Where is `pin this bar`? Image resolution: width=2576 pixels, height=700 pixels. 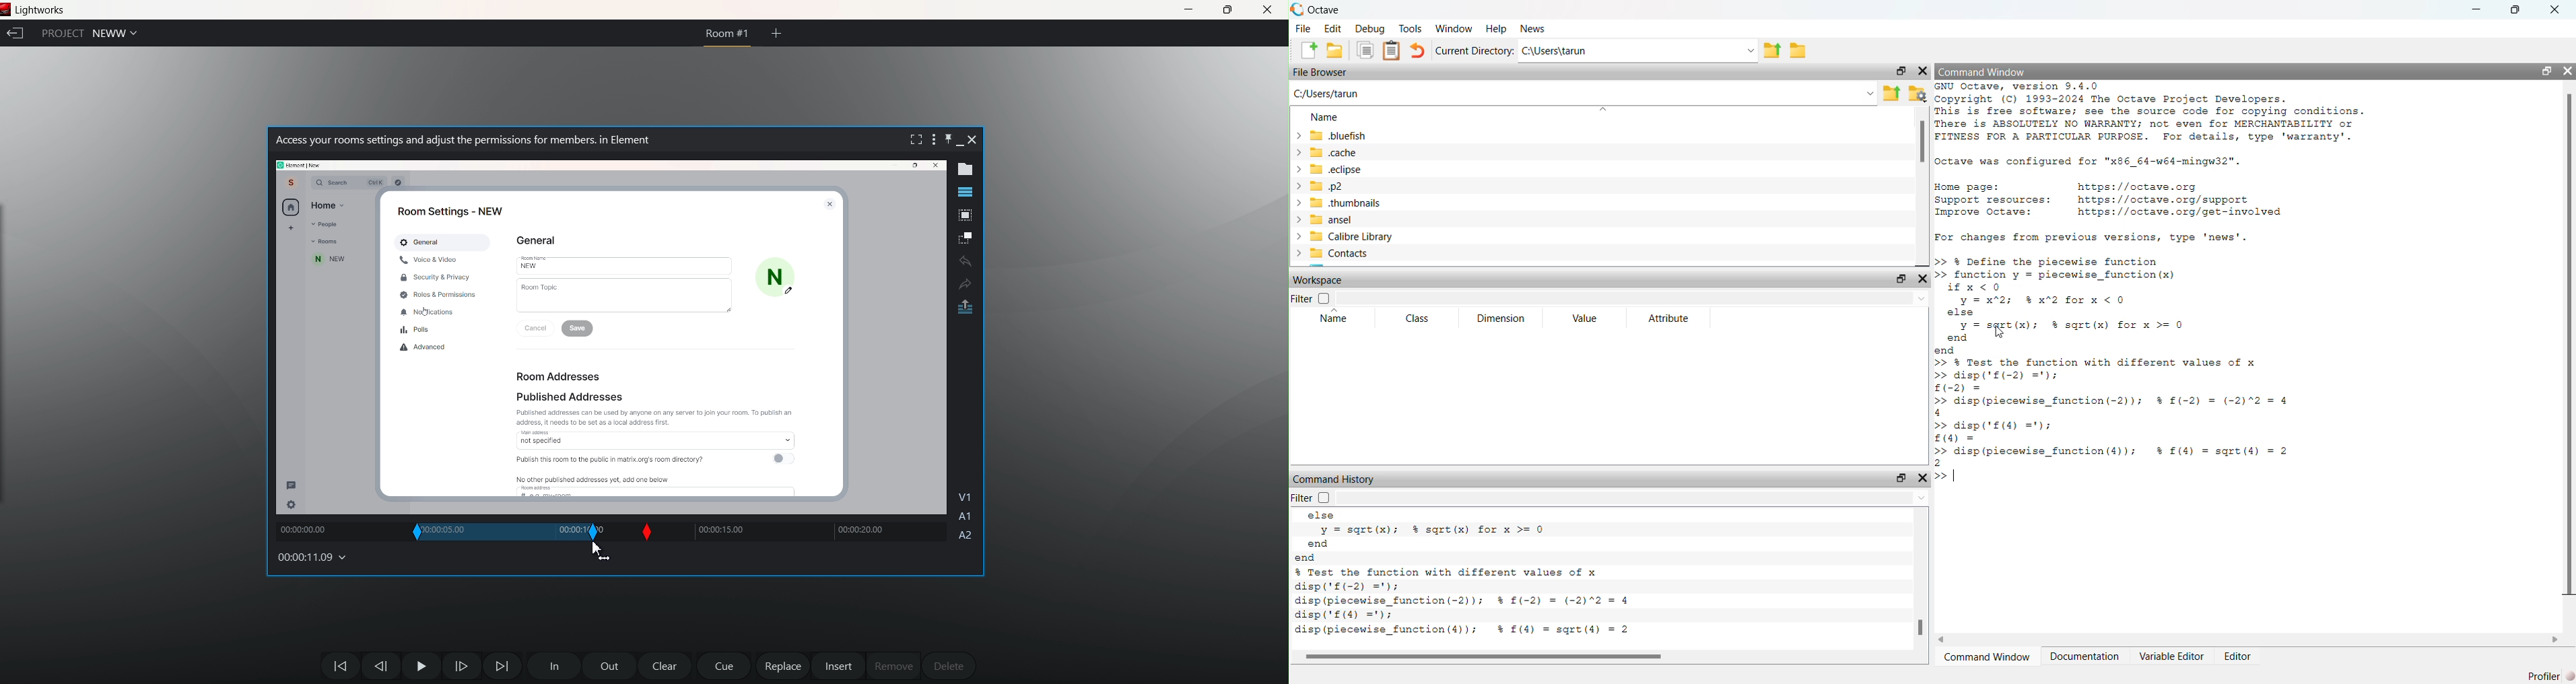
pin this bar is located at coordinates (943, 143).